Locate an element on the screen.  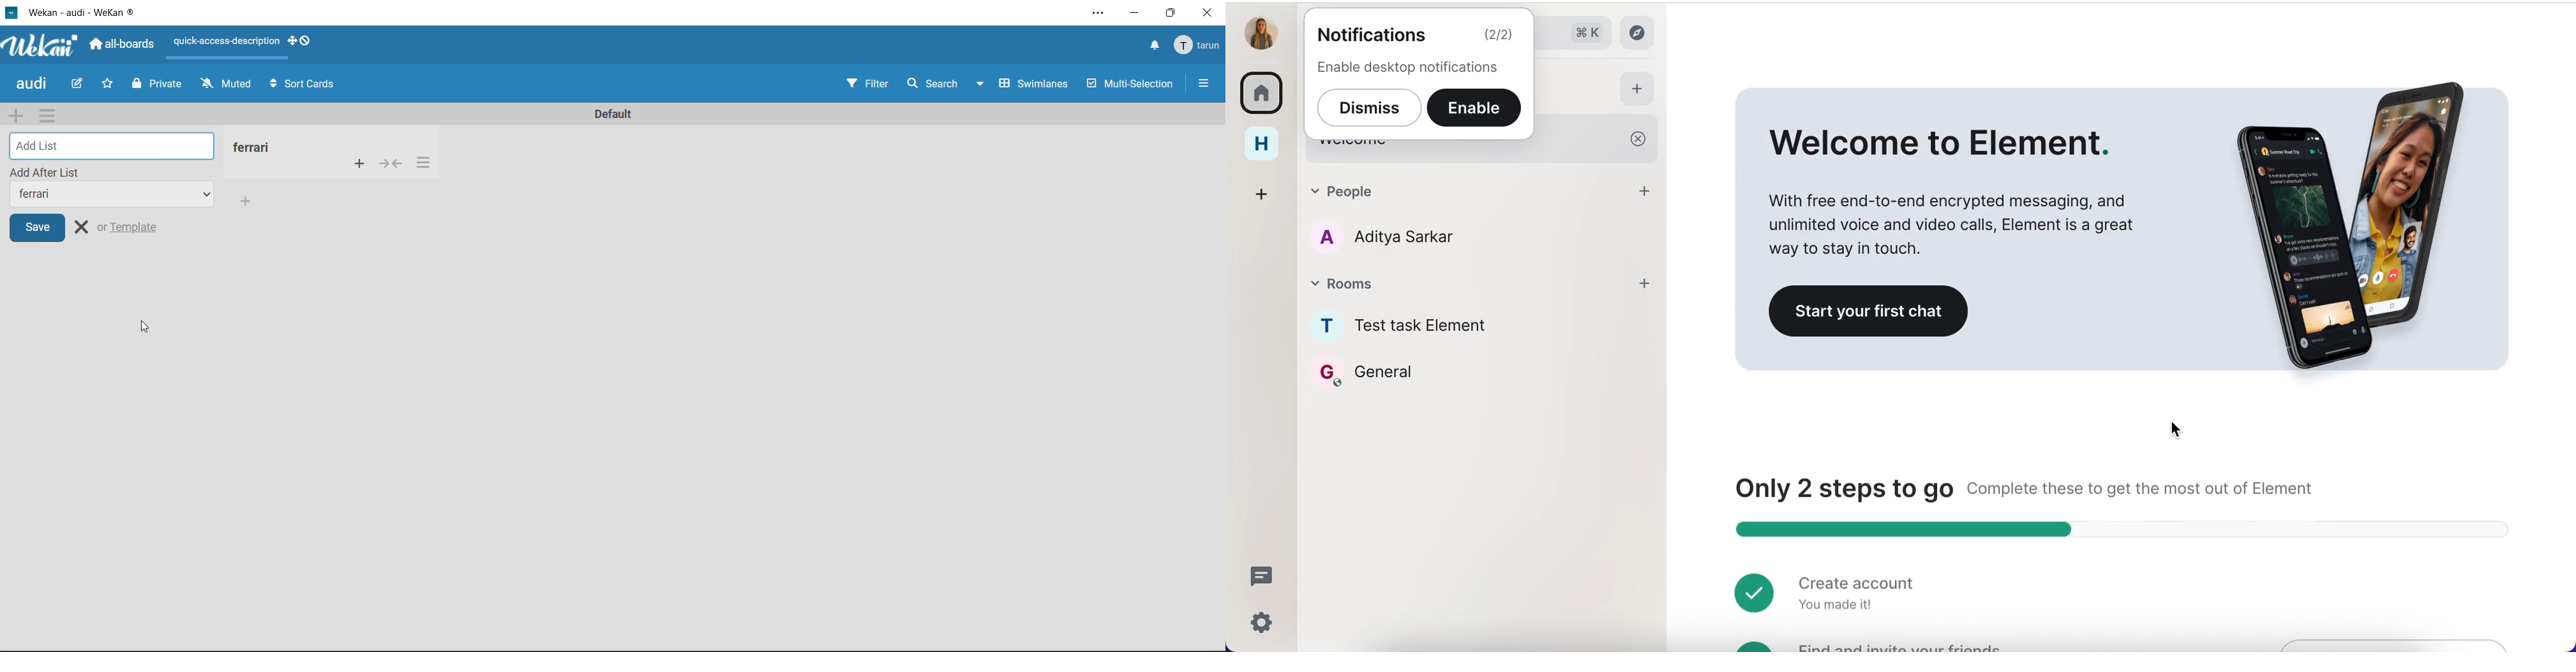
cursor is located at coordinates (2179, 430).